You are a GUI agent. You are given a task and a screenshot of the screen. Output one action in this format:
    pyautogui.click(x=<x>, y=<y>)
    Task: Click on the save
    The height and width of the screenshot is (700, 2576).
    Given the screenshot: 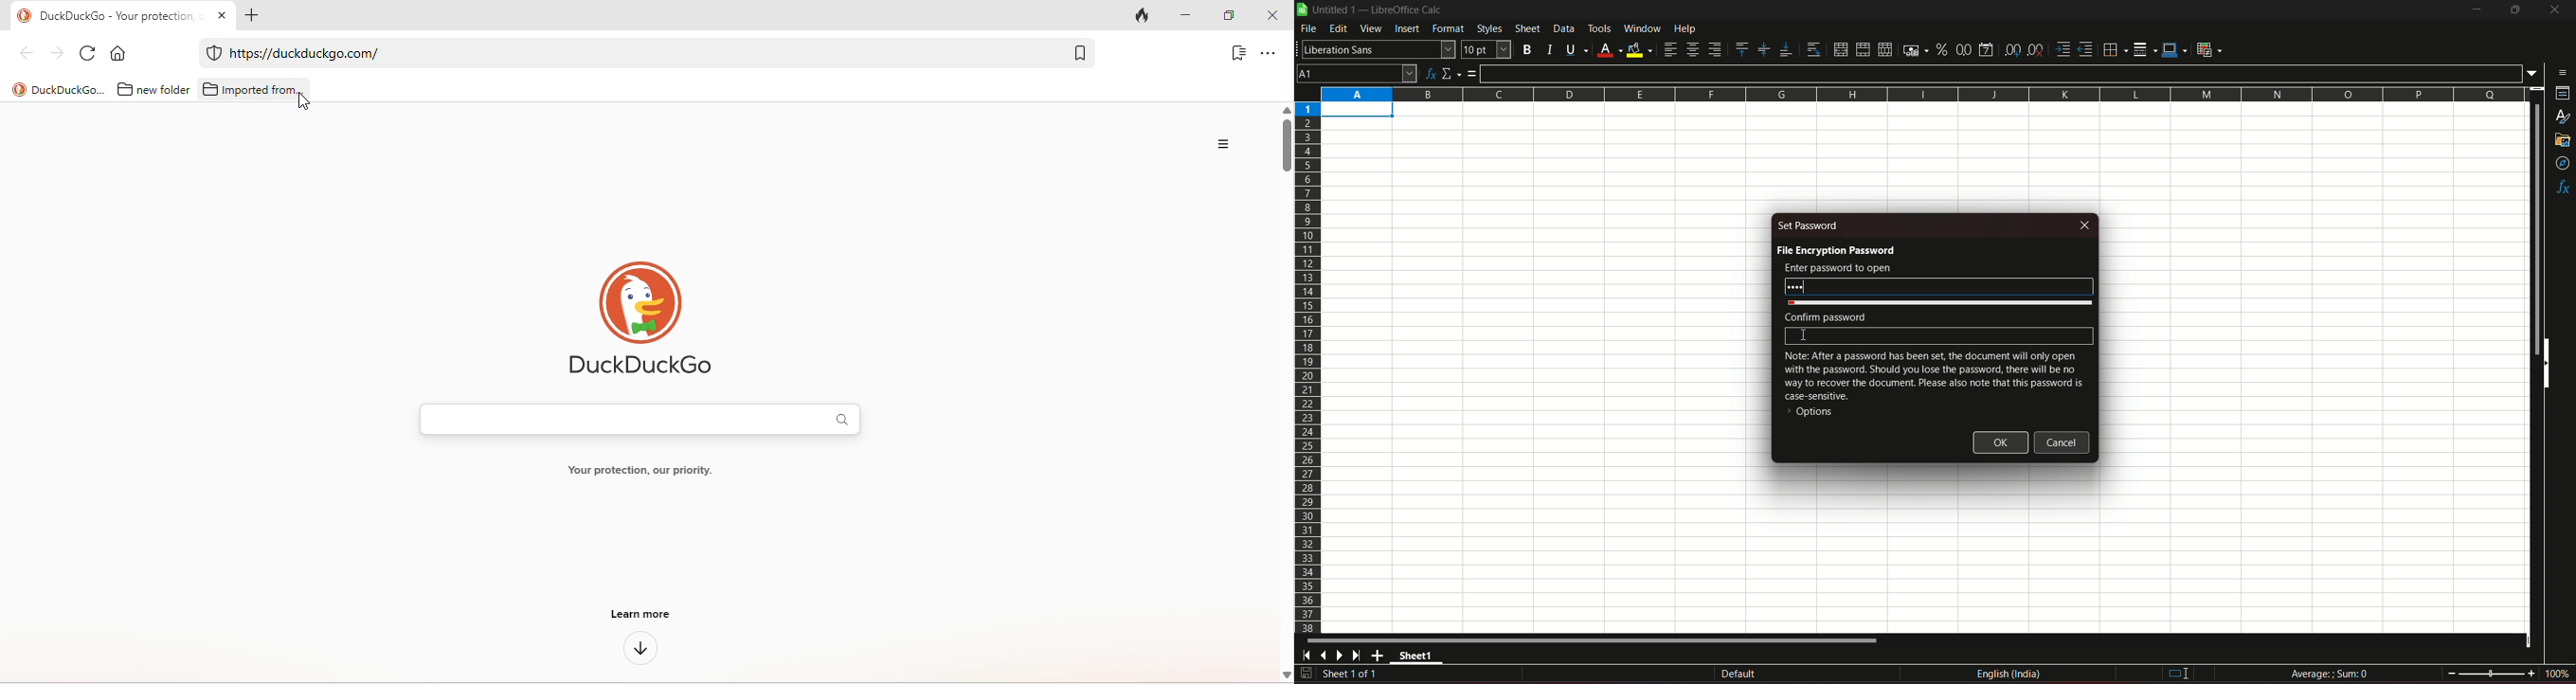 What is the action you would take?
    pyautogui.click(x=1306, y=673)
    